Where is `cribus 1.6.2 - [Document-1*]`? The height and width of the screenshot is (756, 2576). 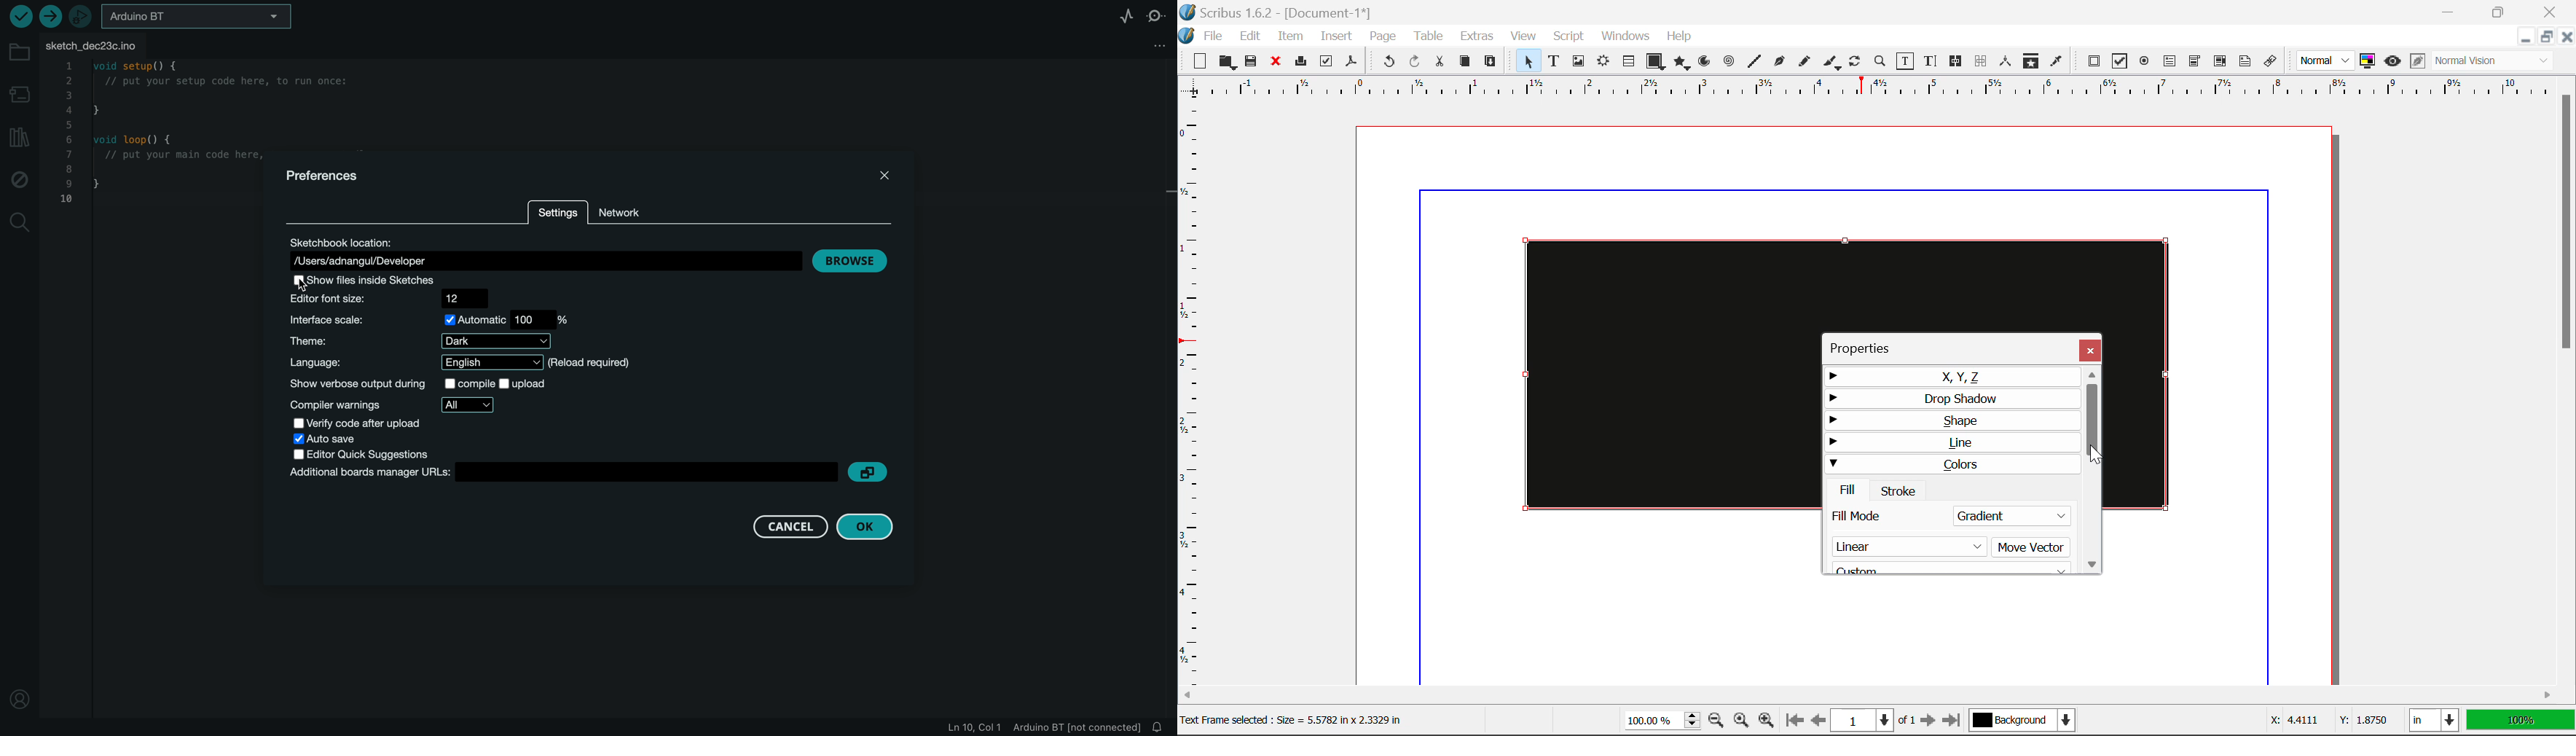 cribus 1.6.2 - [Document-1*] is located at coordinates (1276, 12).